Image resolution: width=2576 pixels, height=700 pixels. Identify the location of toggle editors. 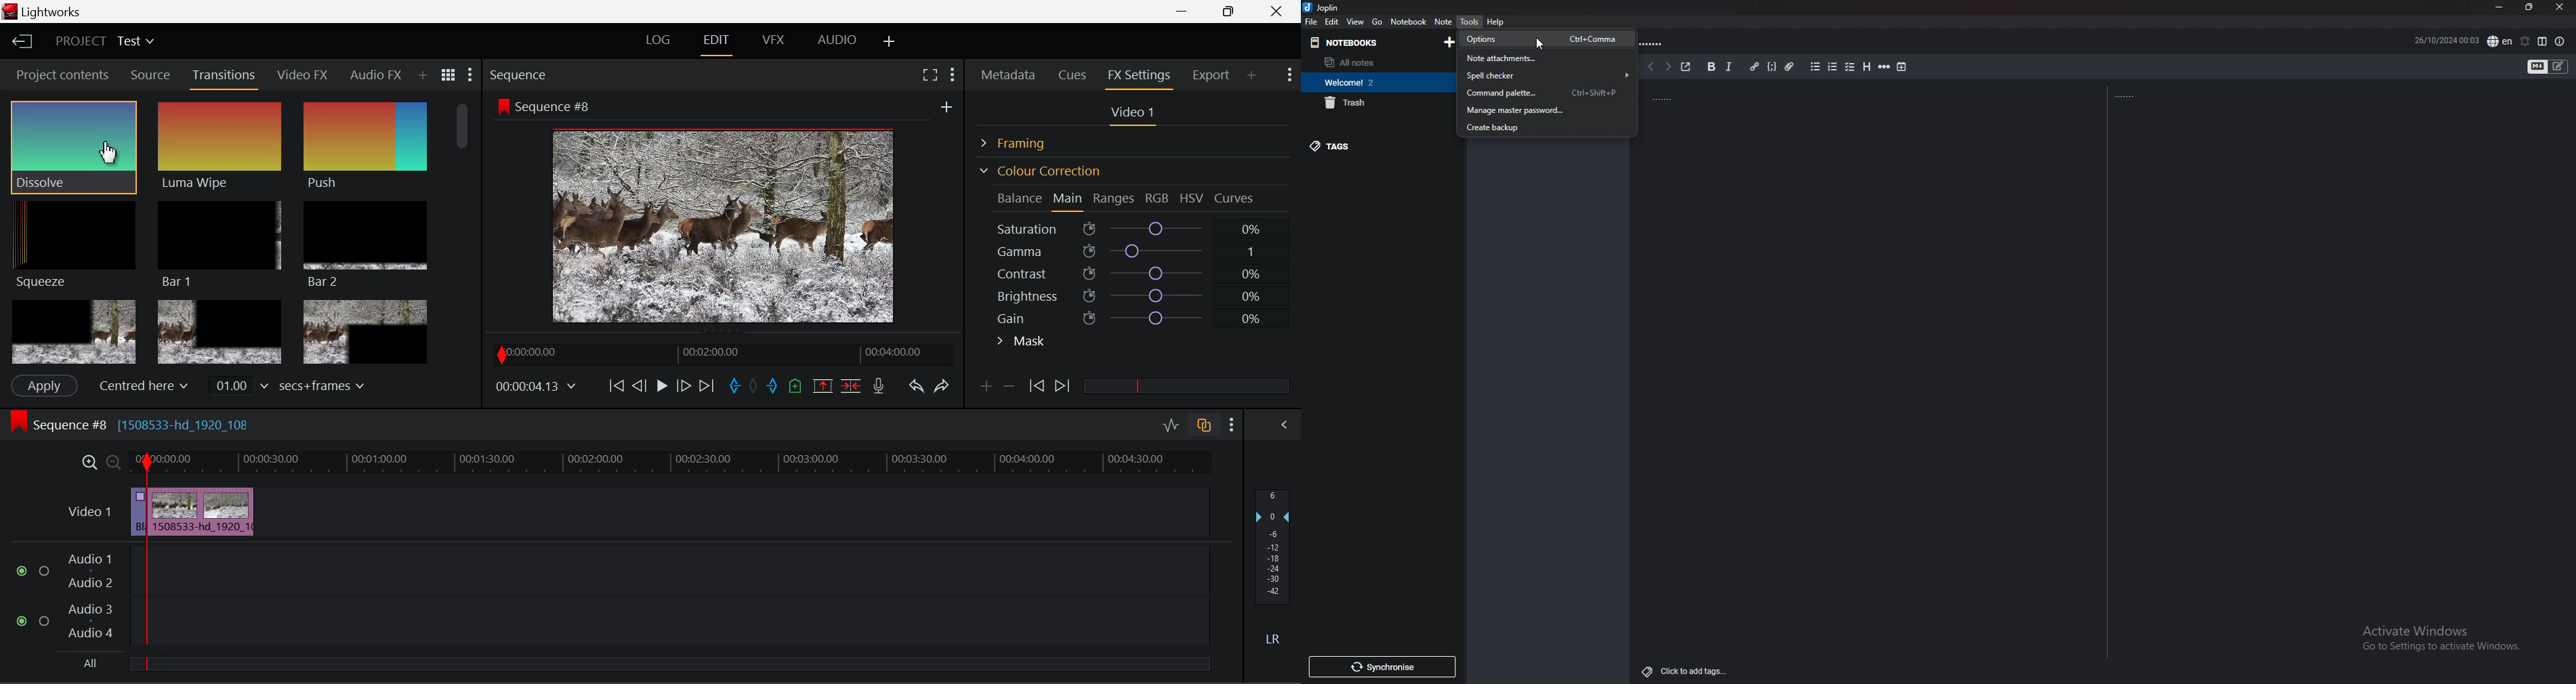
(2538, 67).